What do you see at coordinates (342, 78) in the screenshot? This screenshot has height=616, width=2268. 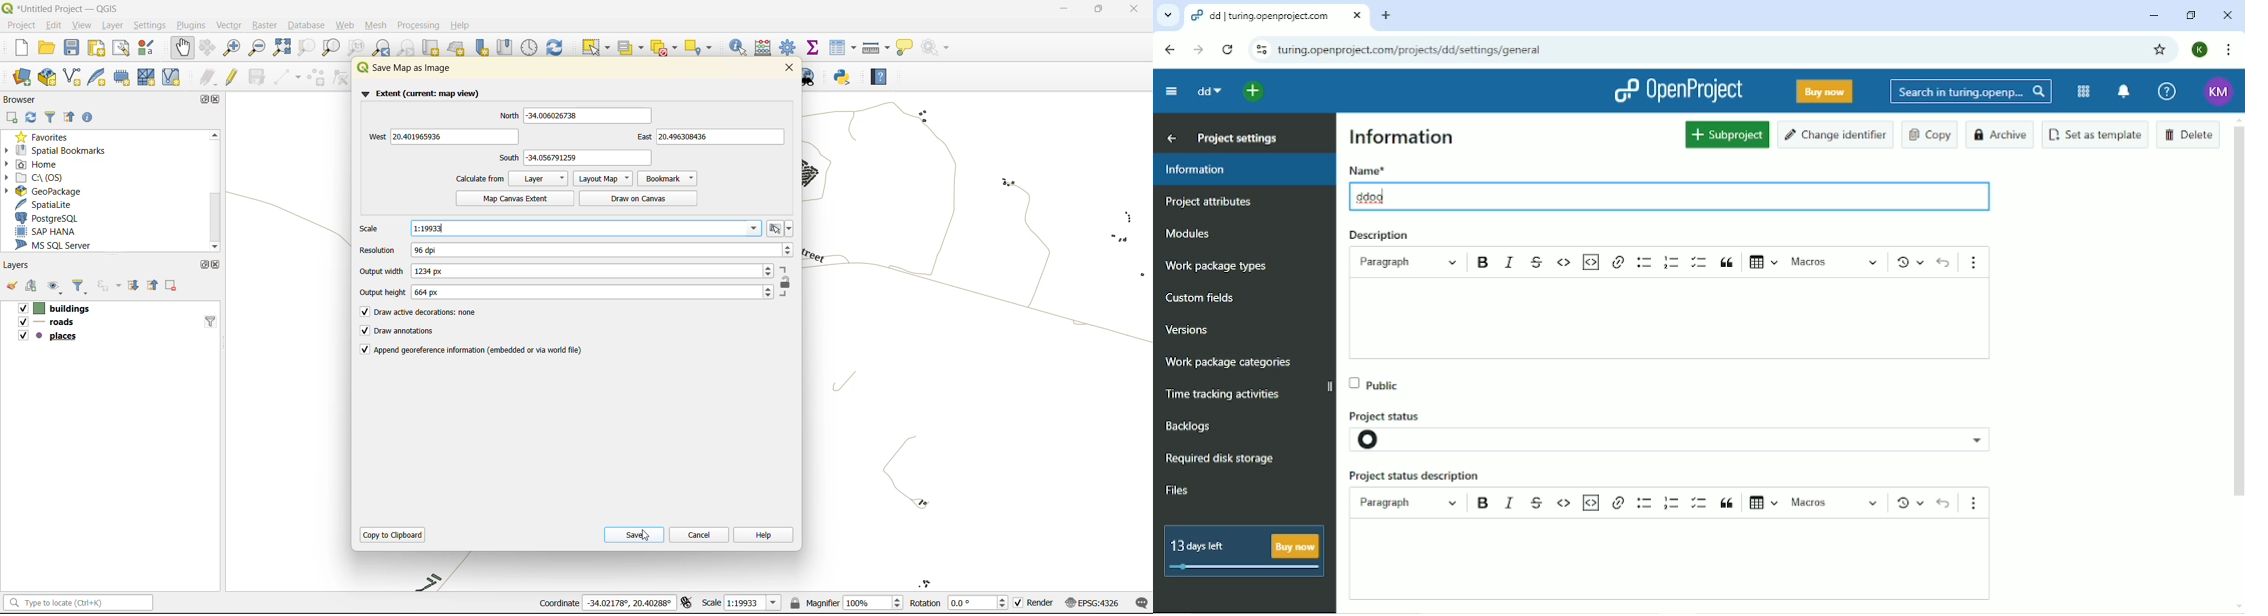 I see `vertex tools` at bounding box center [342, 78].